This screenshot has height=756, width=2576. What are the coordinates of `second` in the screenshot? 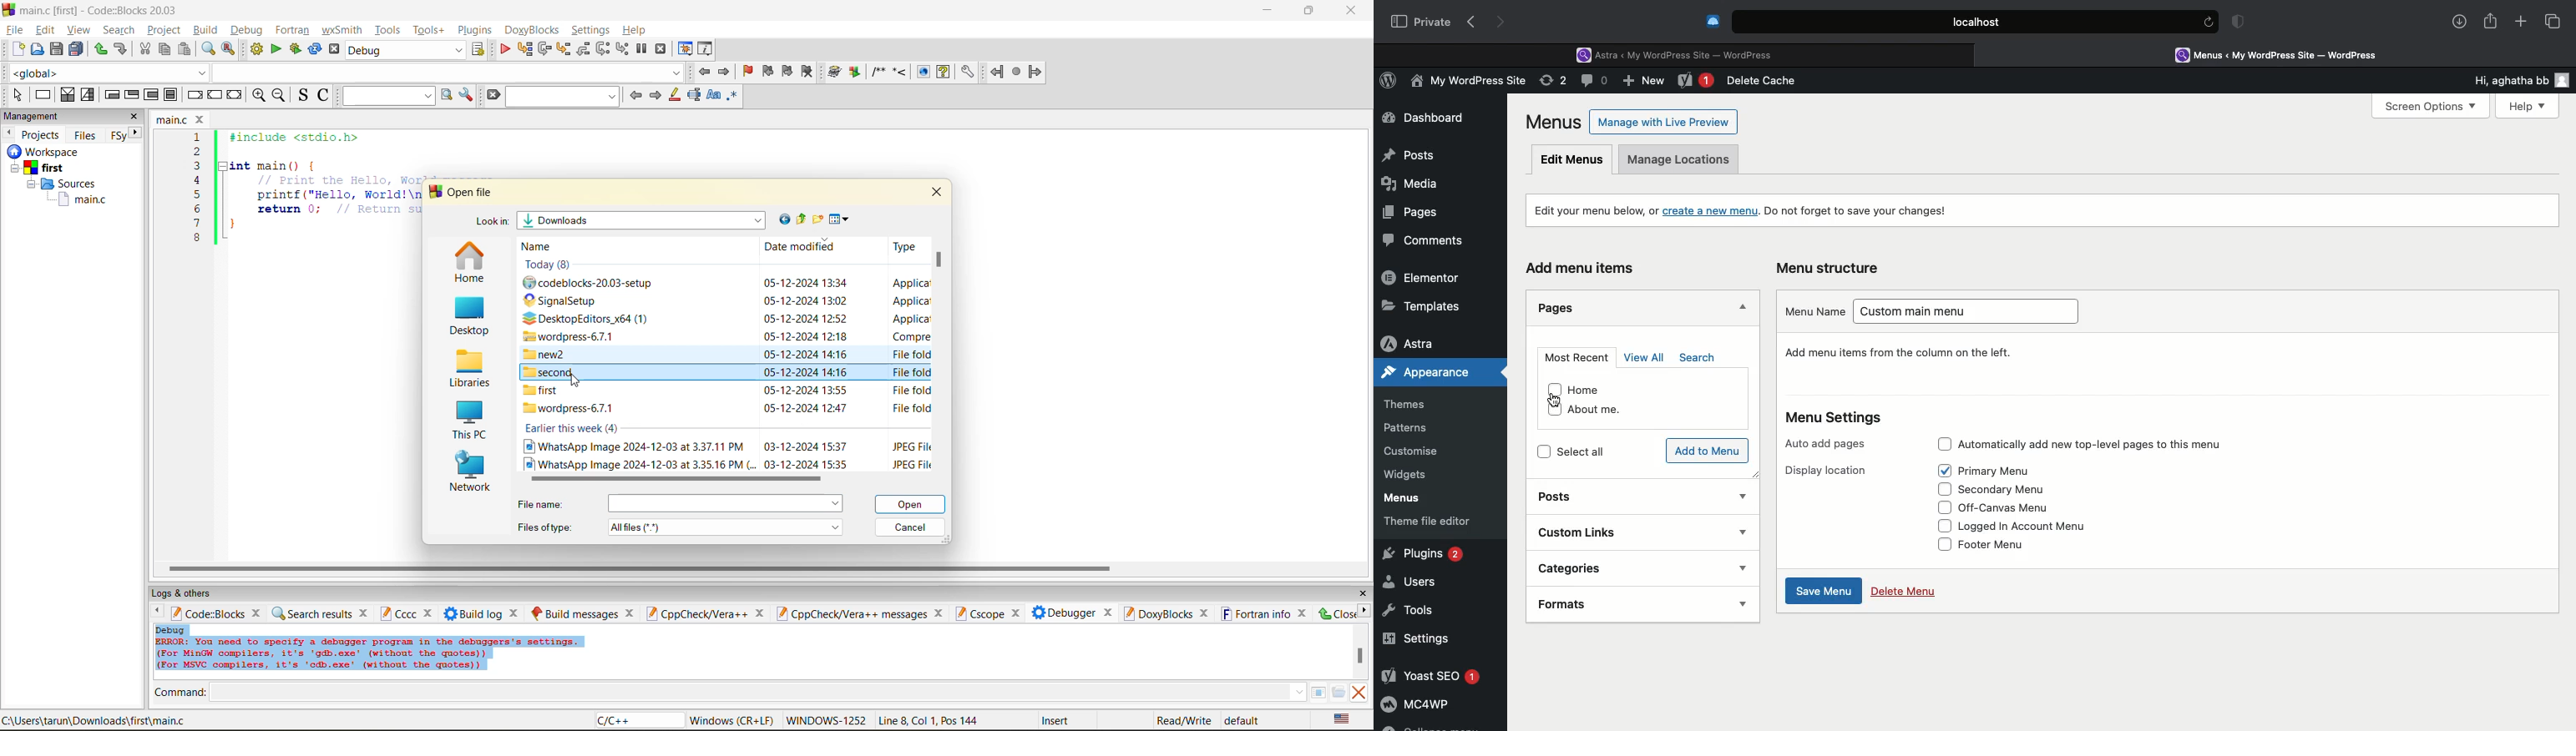 It's located at (551, 372).